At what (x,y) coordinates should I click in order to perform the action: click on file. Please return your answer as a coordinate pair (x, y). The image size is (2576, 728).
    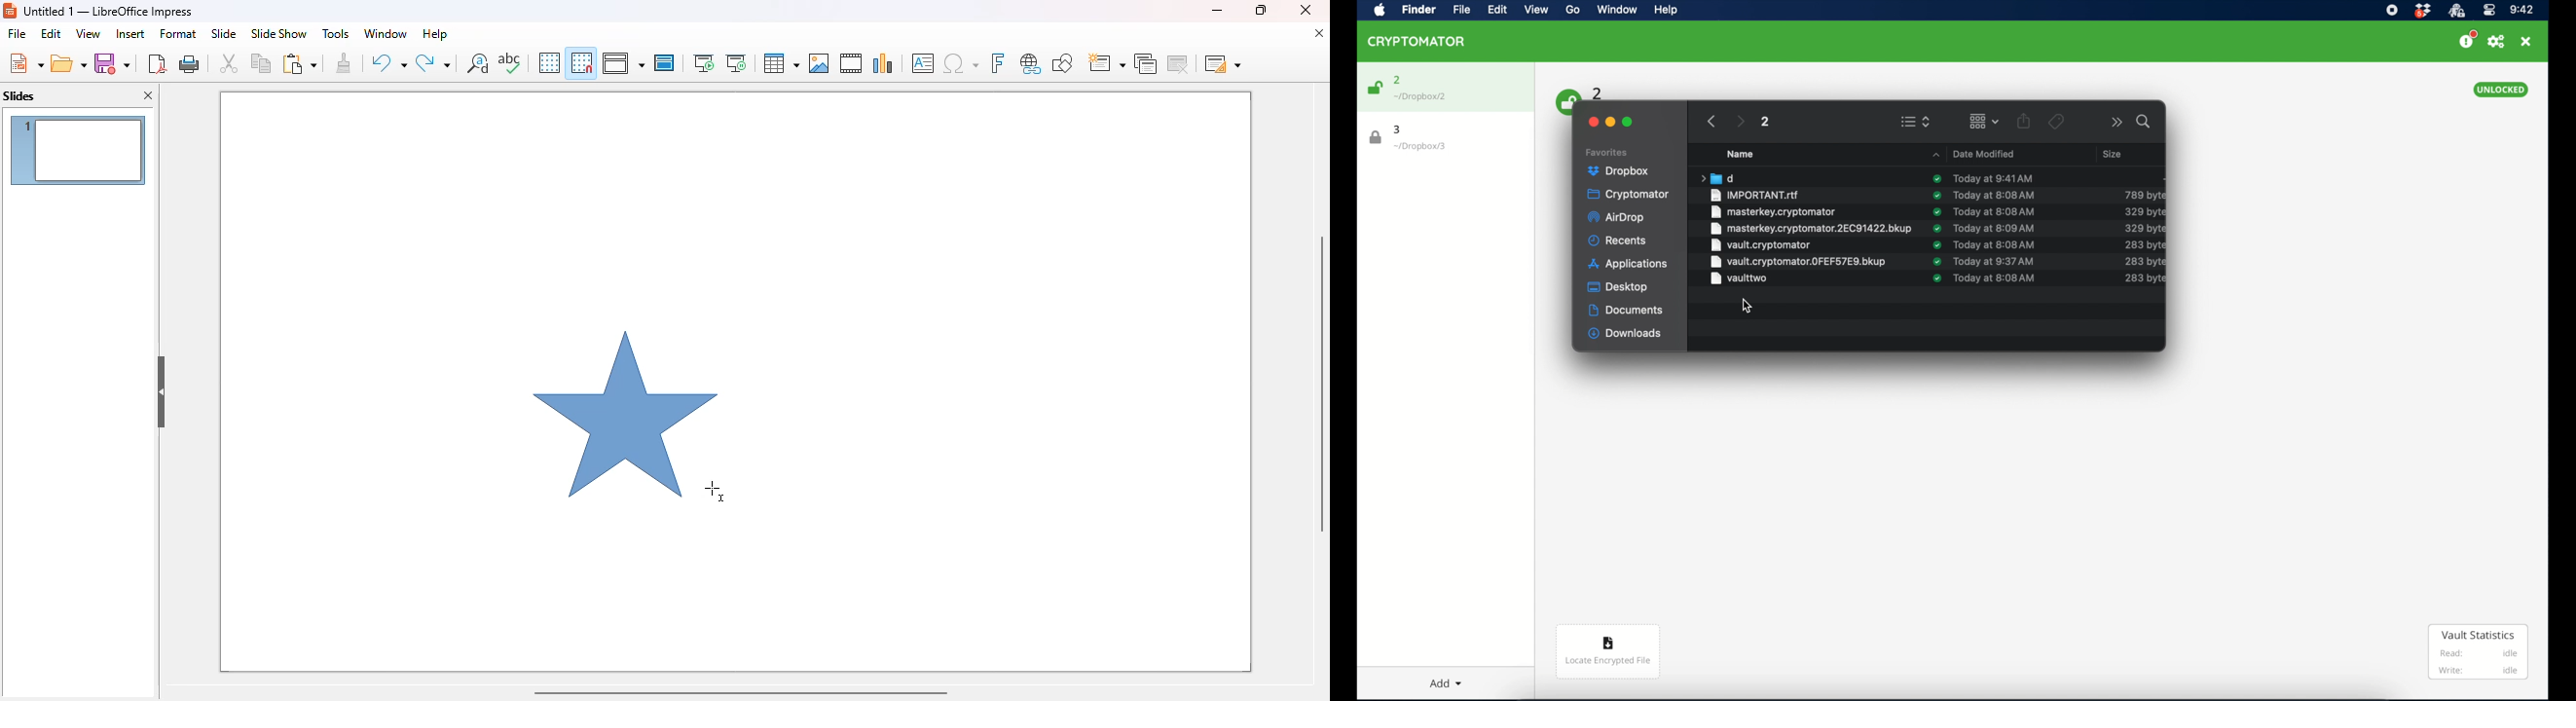
    Looking at the image, I should click on (1458, 10).